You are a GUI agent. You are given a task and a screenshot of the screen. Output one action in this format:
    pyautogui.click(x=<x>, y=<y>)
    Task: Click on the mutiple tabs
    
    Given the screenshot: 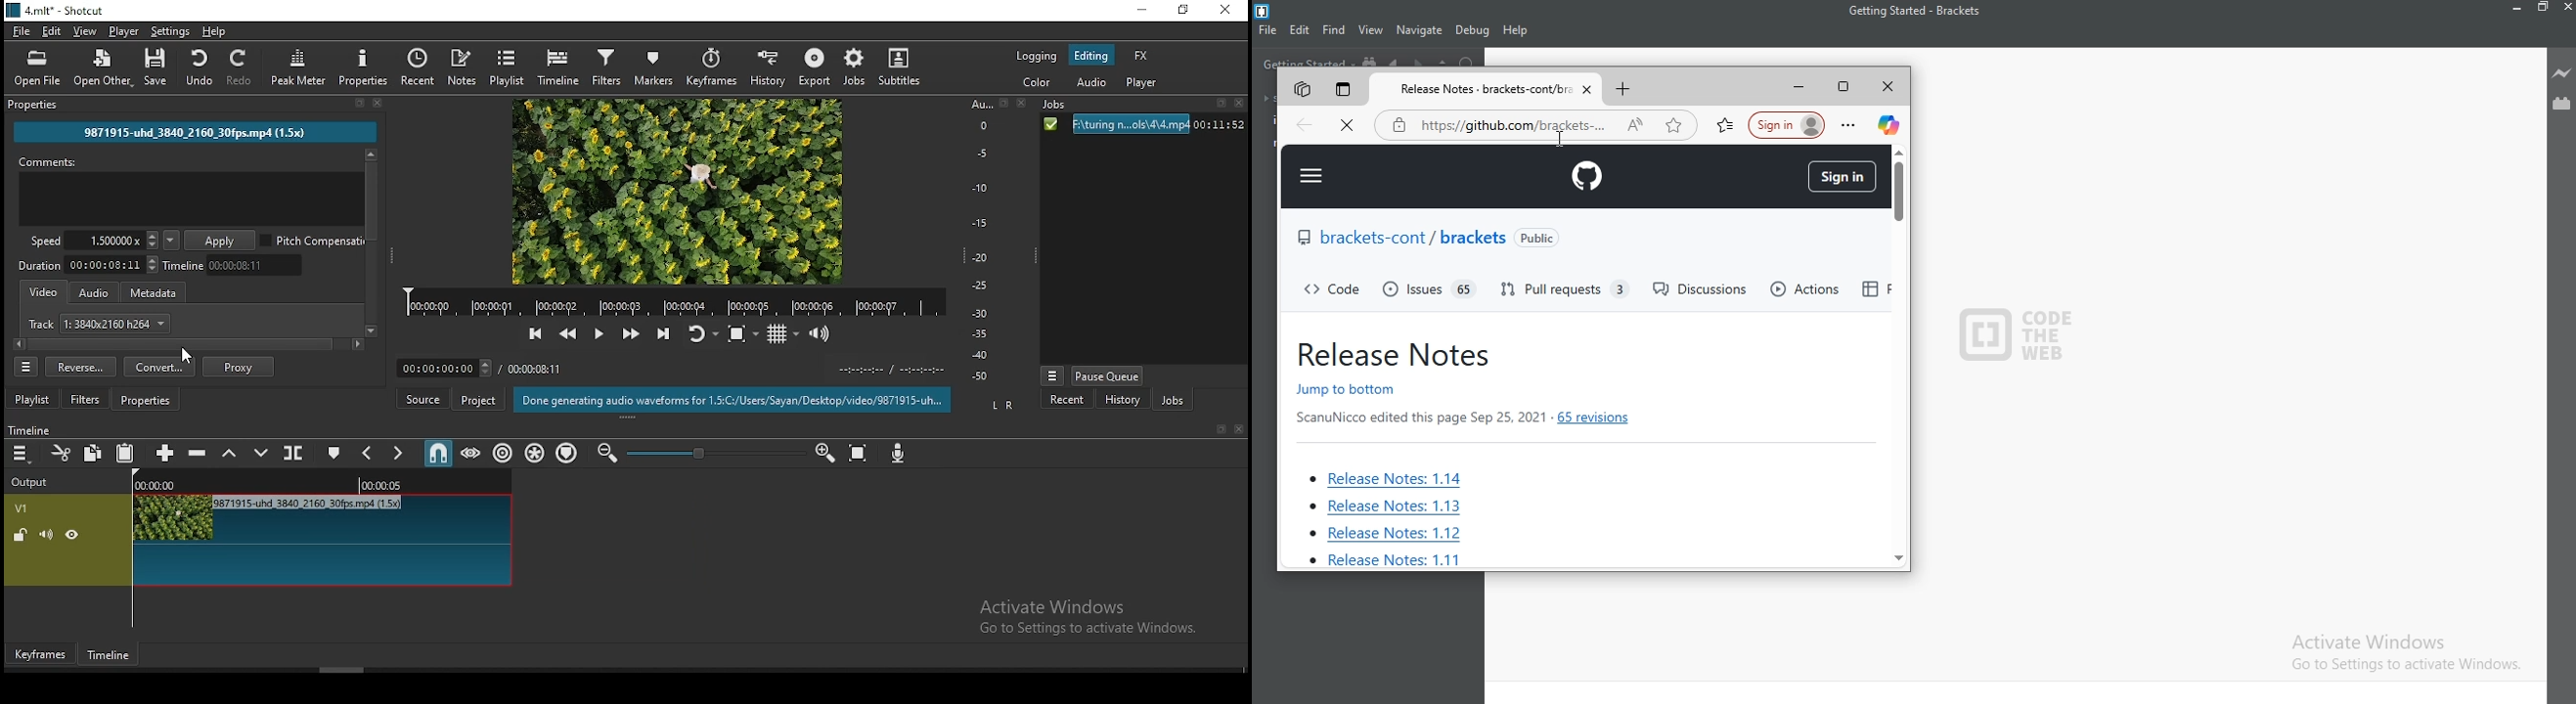 What is the action you would take?
    pyautogui.click(x=1298, y=87)
    